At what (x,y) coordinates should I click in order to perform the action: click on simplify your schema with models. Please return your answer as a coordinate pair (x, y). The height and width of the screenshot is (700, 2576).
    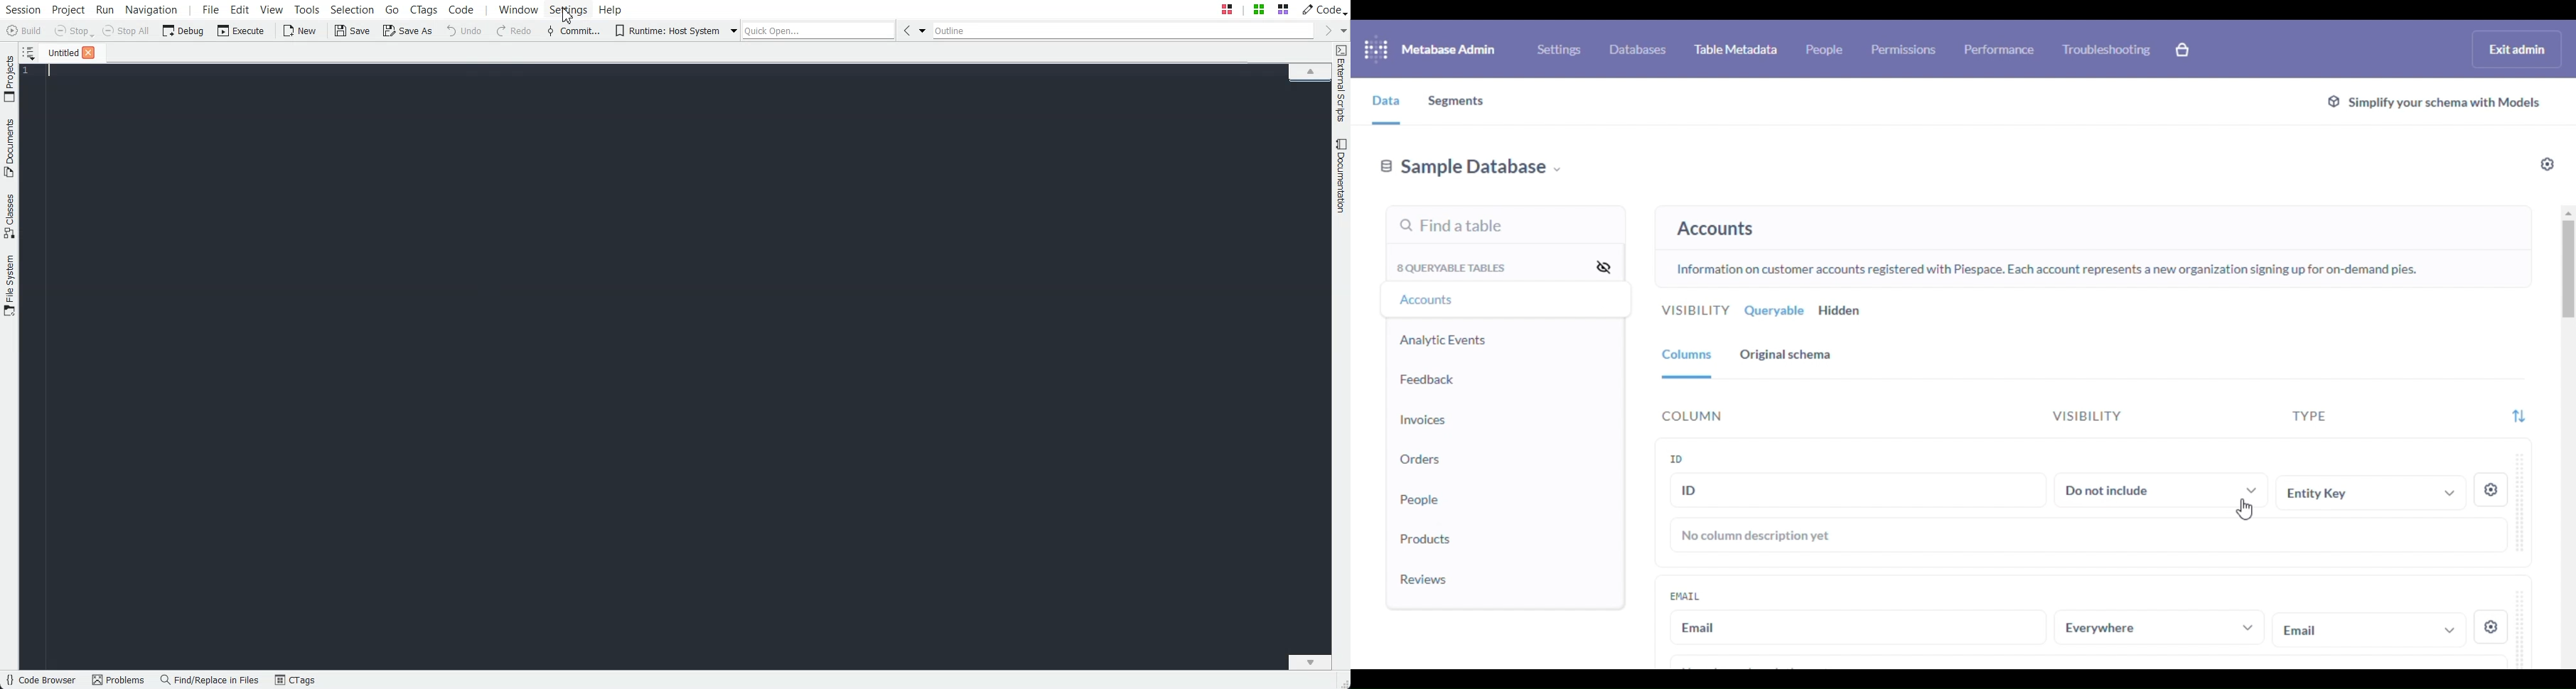
    Looking at the image, I should click on (2433, 103).